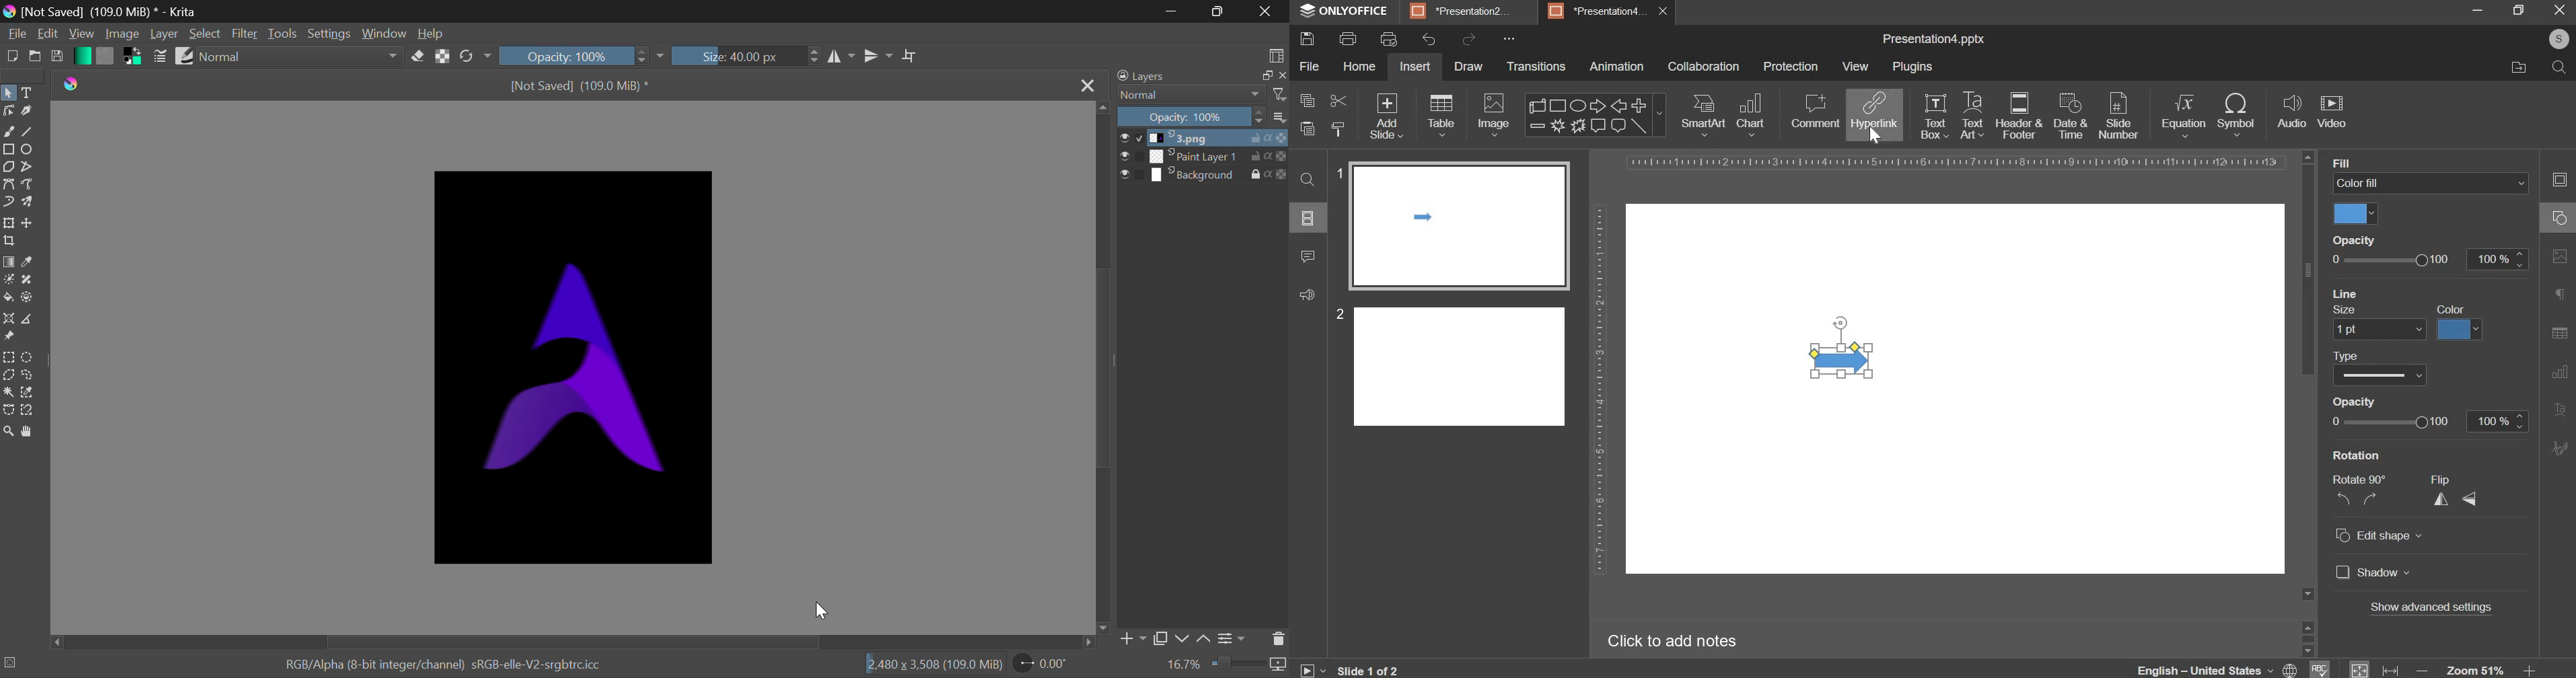 Image resolution: width=2576 pixels, height=700 pixels. Describe the element at coordinates (573, 369) in the screenshot. I see `Motion Blur Applied` at that location.